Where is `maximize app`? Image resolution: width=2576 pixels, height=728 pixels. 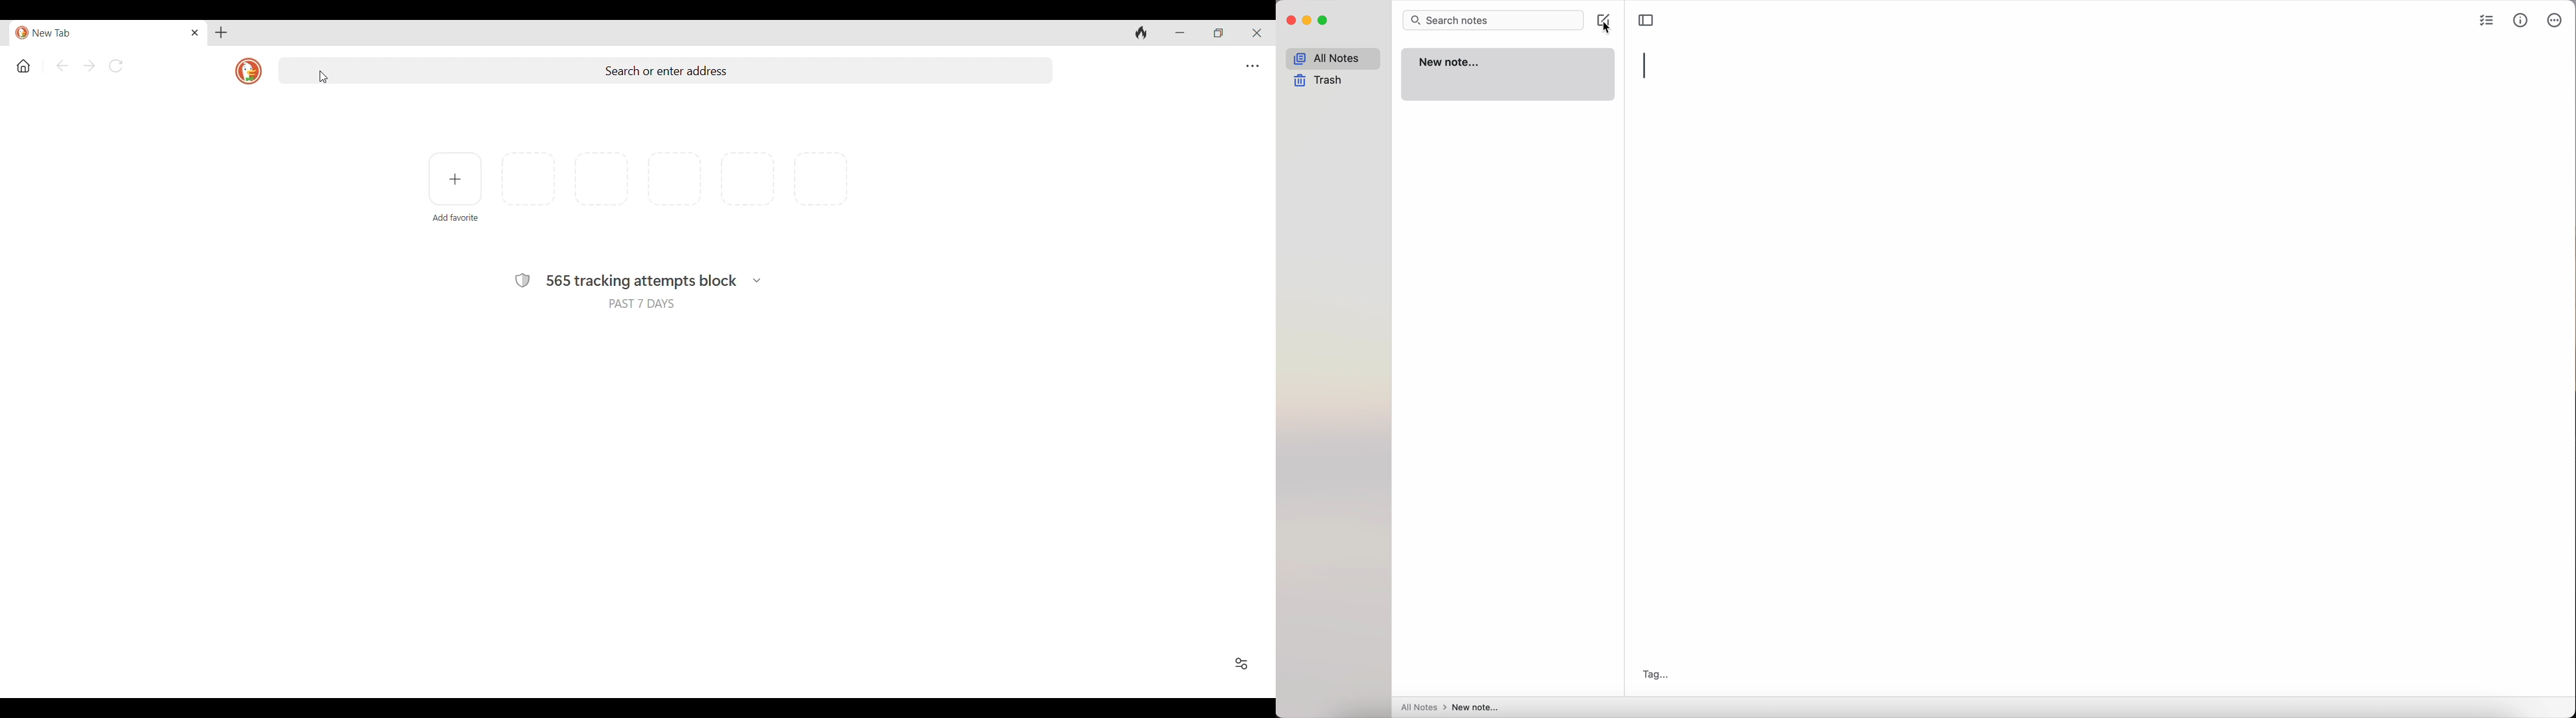
maximize app is located at coordinates (1324, 20).